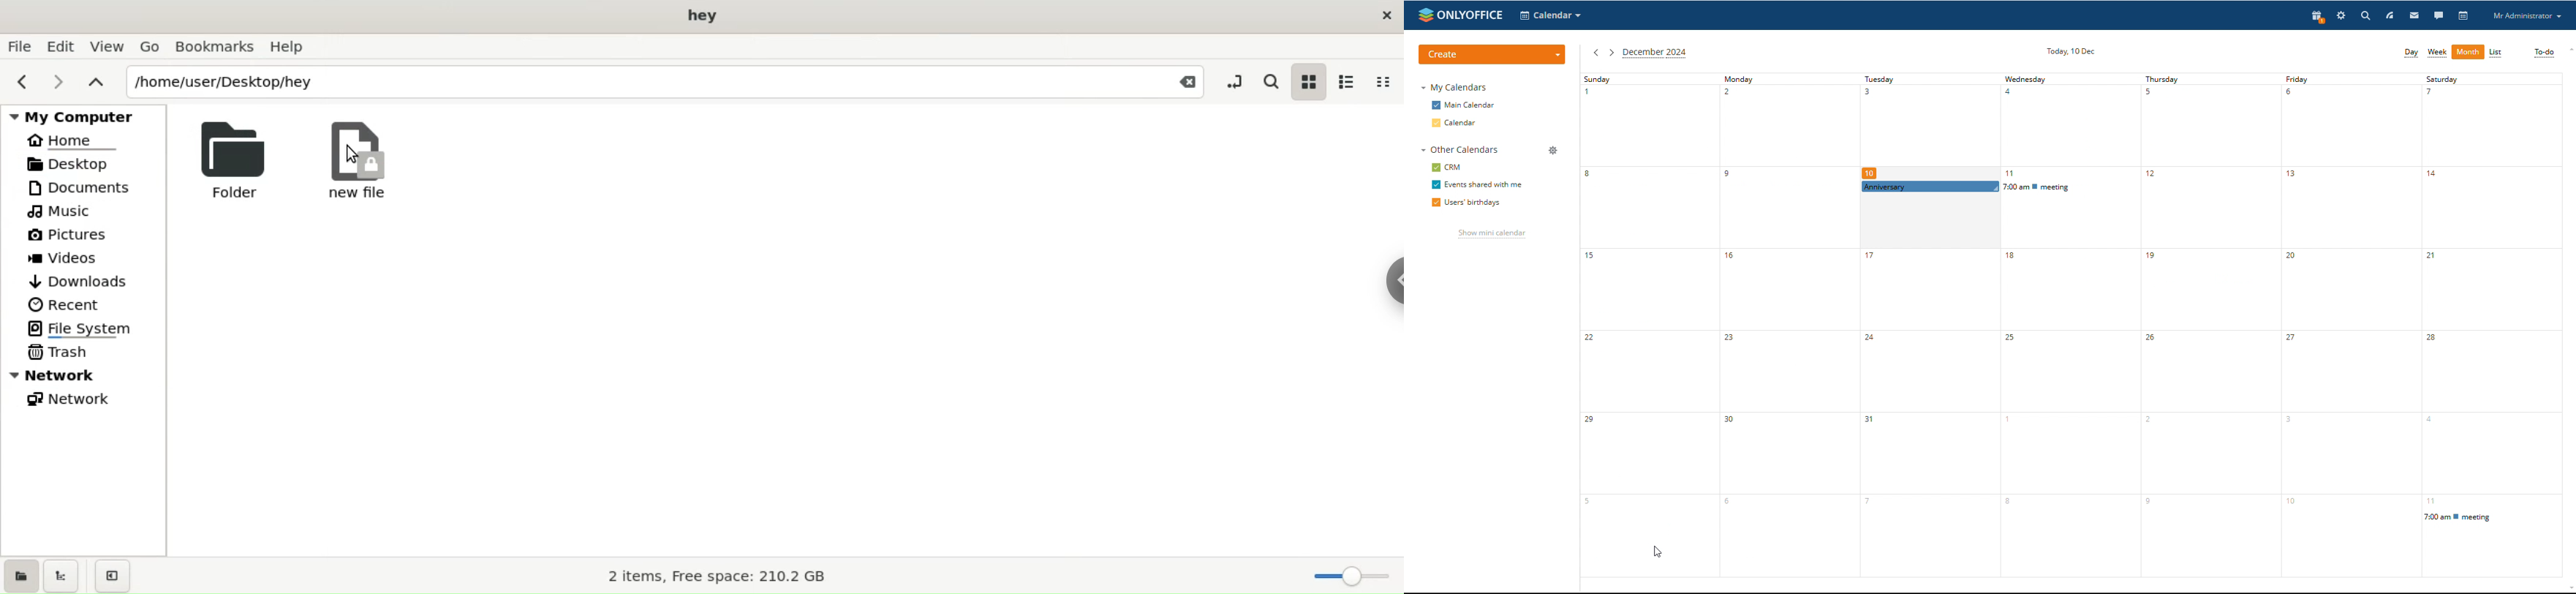 The width and height of the screenshot is (2576, 616). I want to click on sunday, so click(1646, 324).